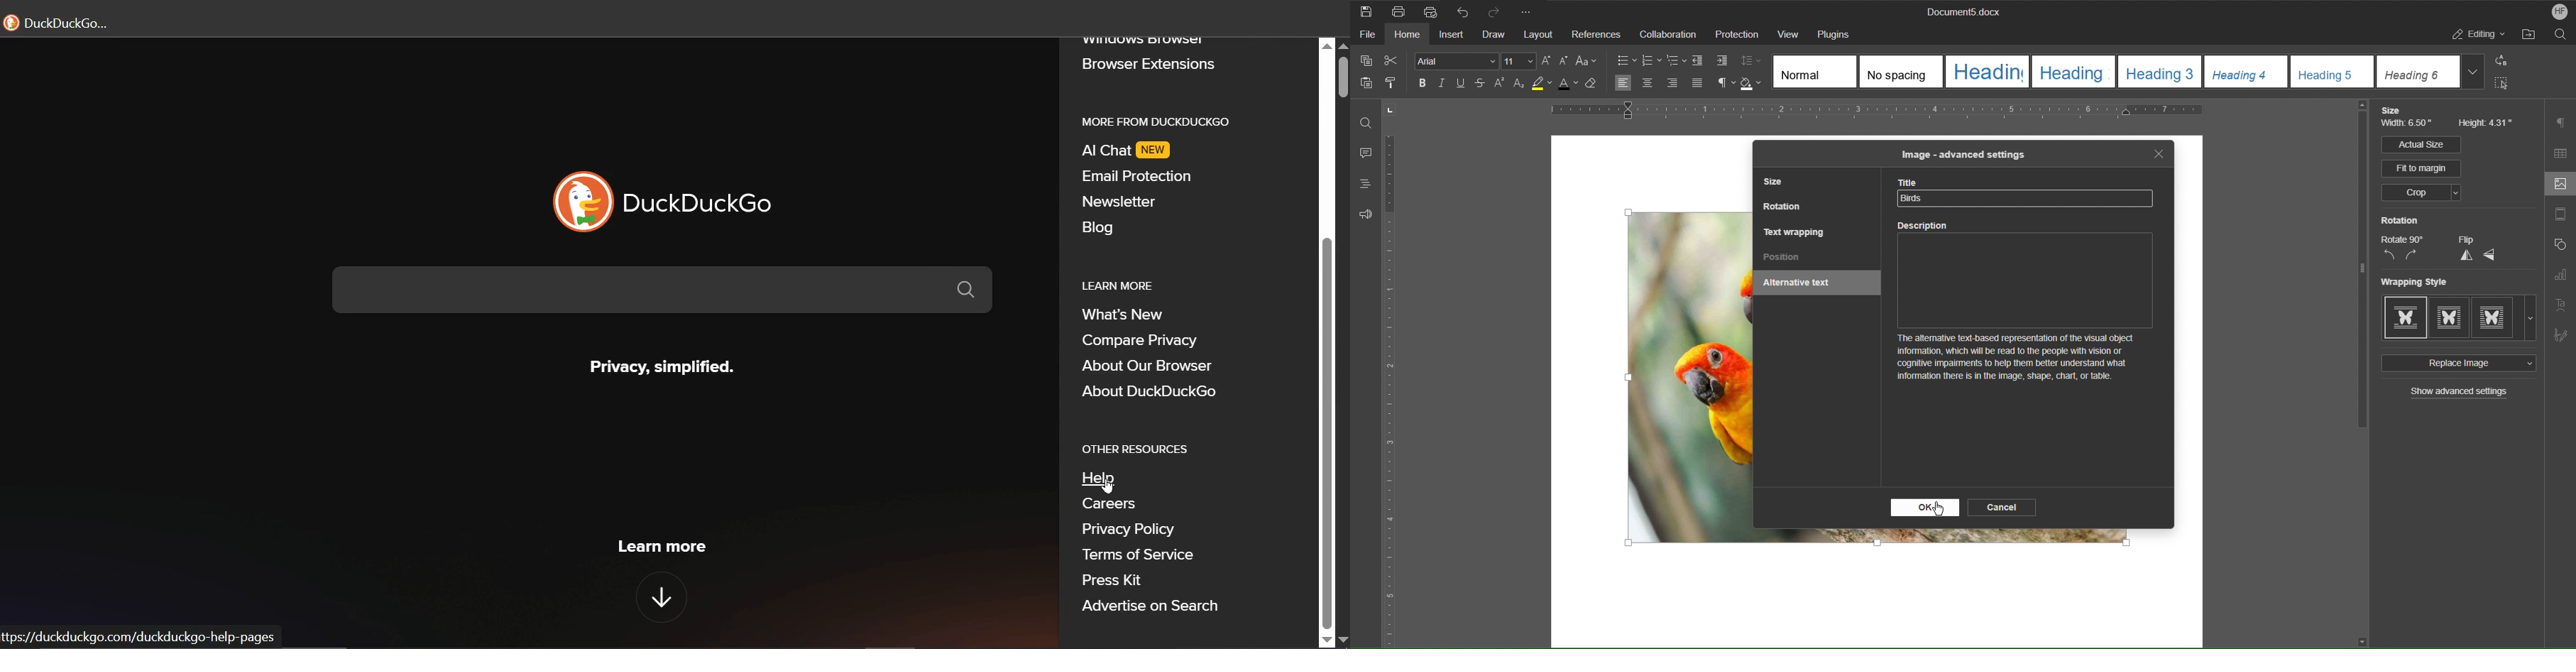 Image resolution: width=2576 pixels, height=672 pixels. What do you see at coordinates (1588, 61) in the screenshot?
I see `Text Case` at bounding box center [1588, 61].